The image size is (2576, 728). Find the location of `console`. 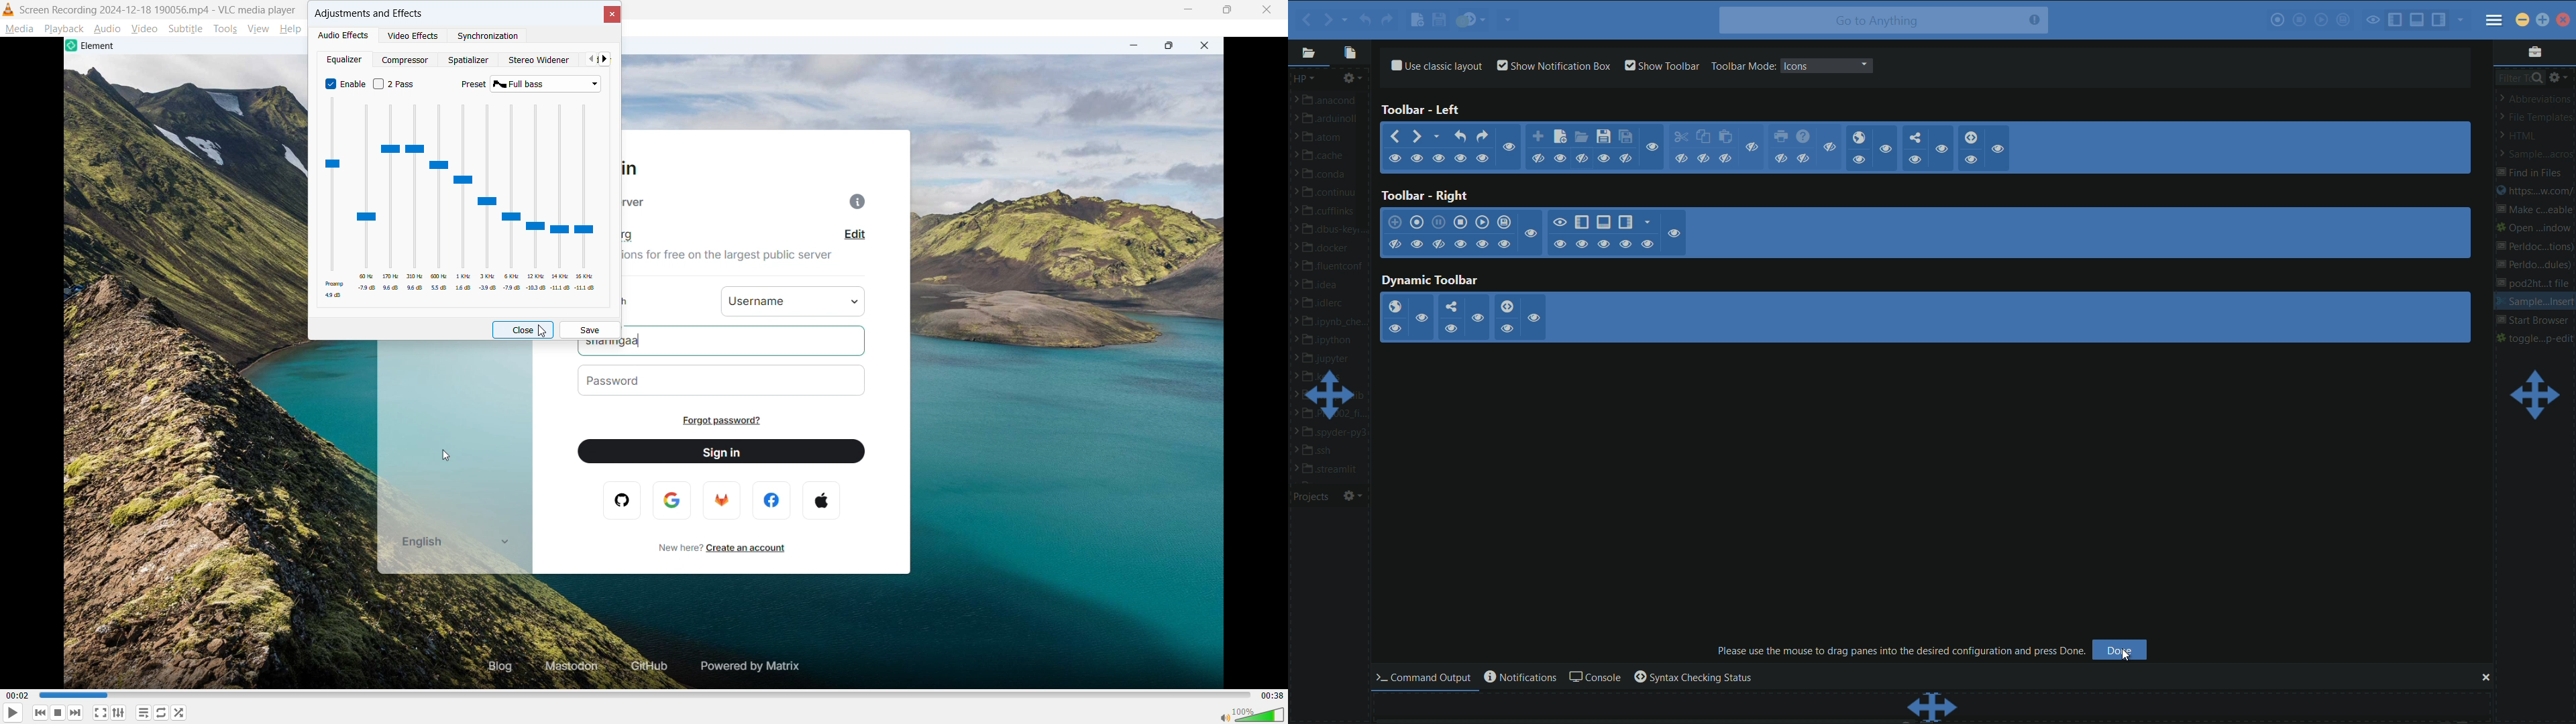

console is located at coordinates (1593, 678).